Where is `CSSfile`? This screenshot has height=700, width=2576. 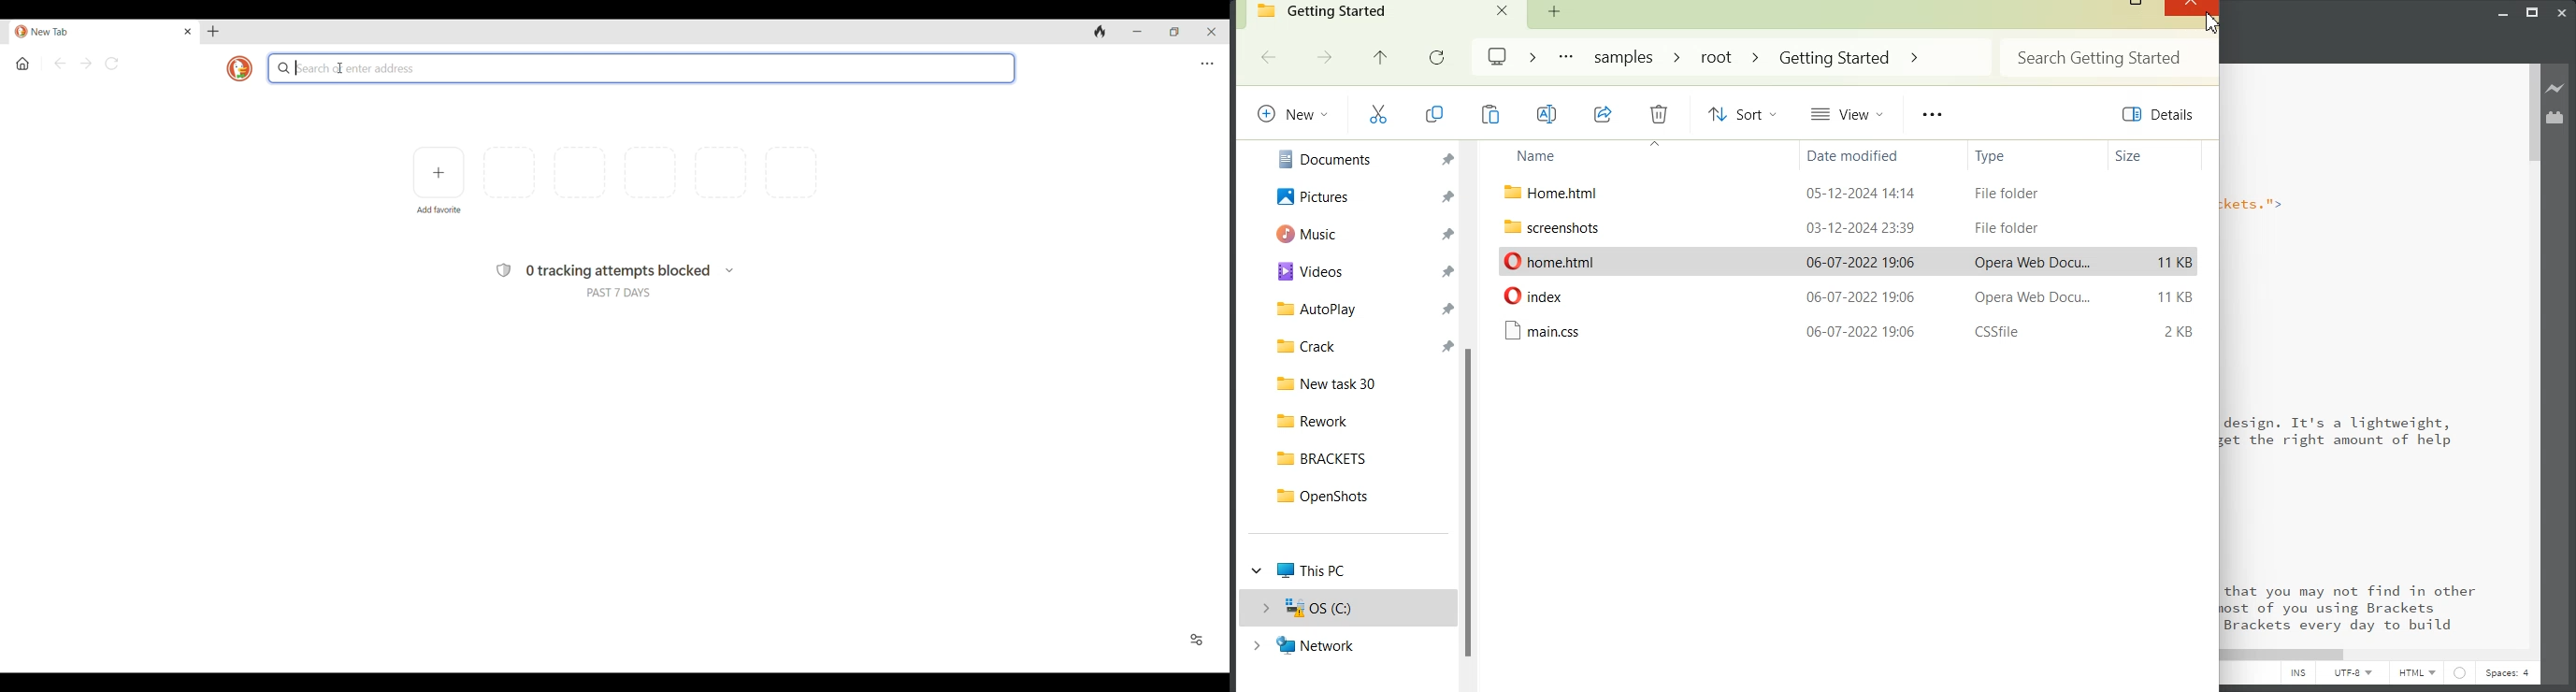
CSSfile is located at coordinates (2002, 193).